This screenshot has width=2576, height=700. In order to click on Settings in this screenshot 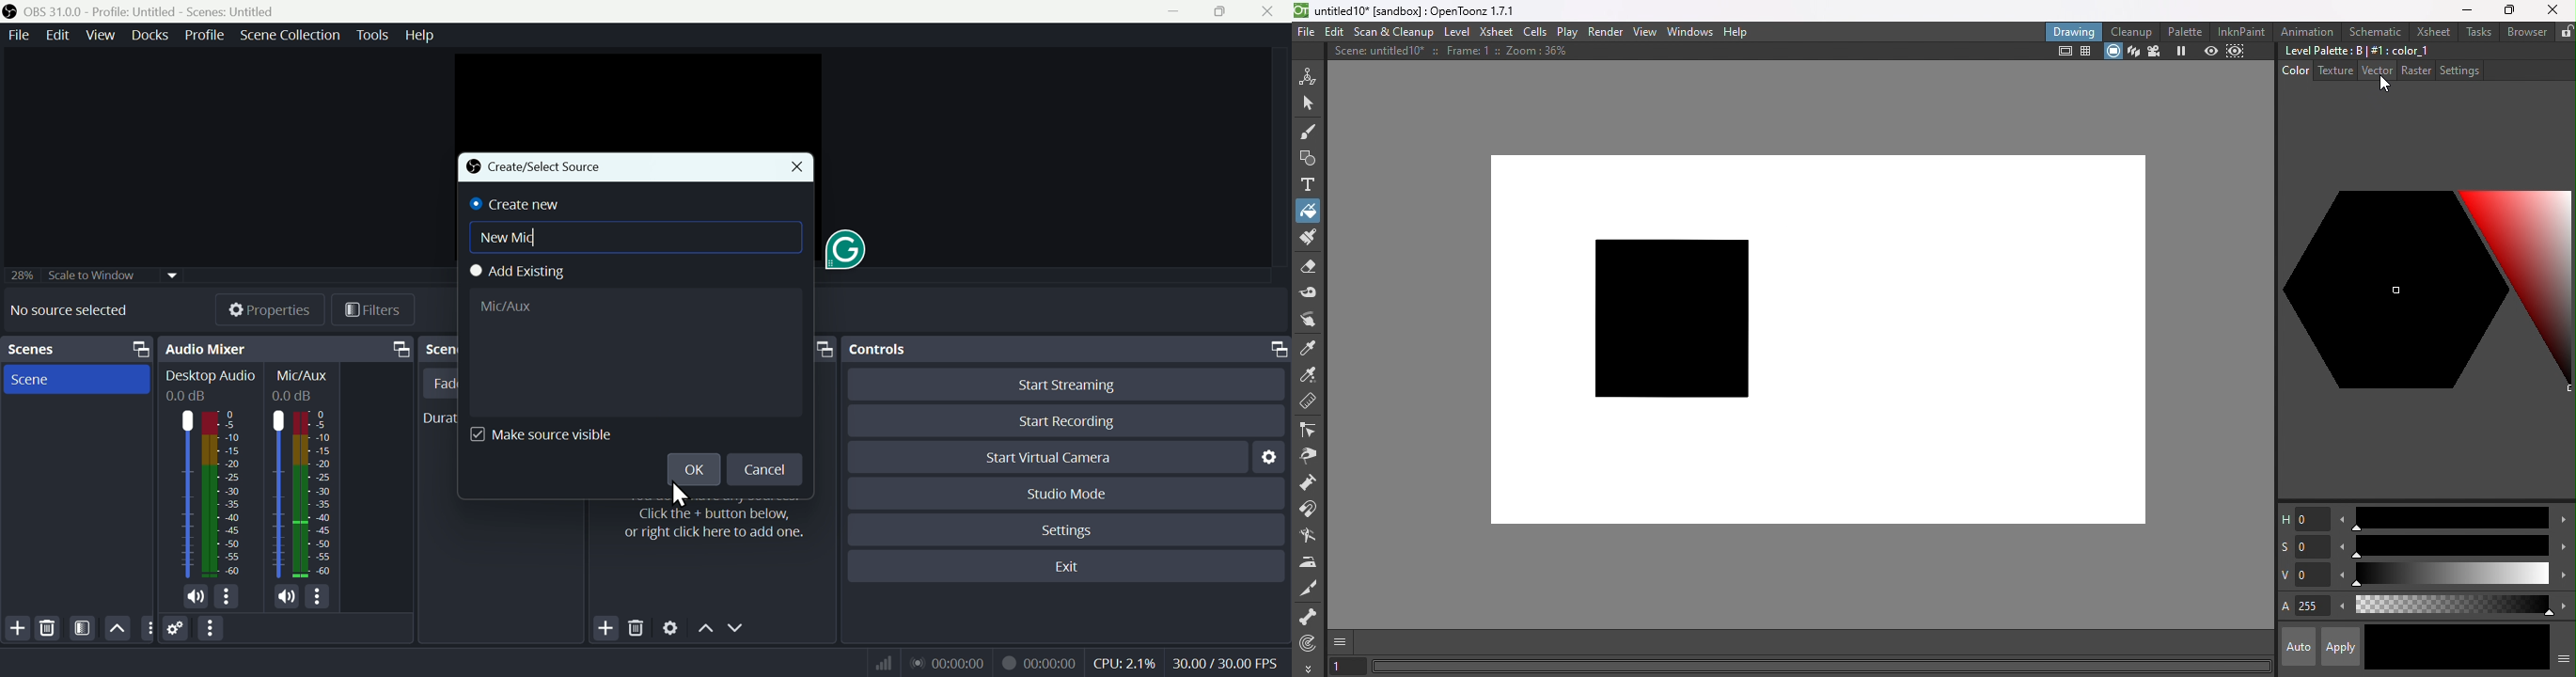, I will do `click(1273, 456)`.